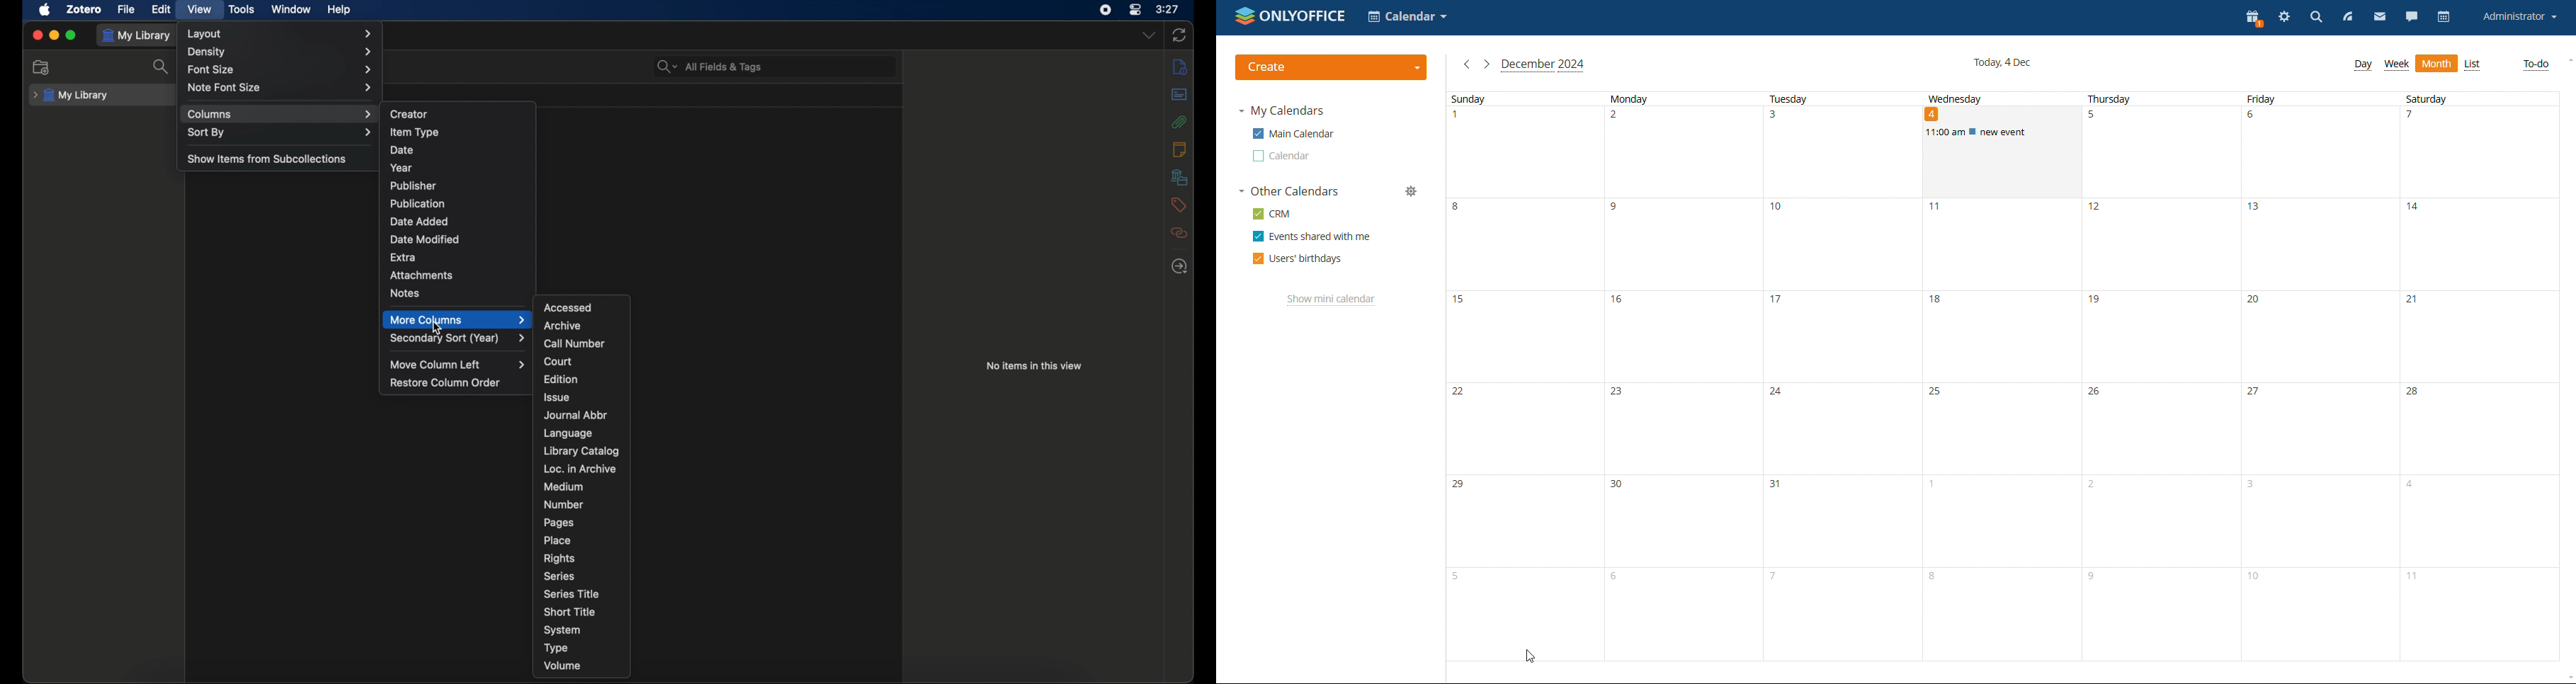 This screenshot has width=2576, height=700. I want to click on font size, so click(281, 70).